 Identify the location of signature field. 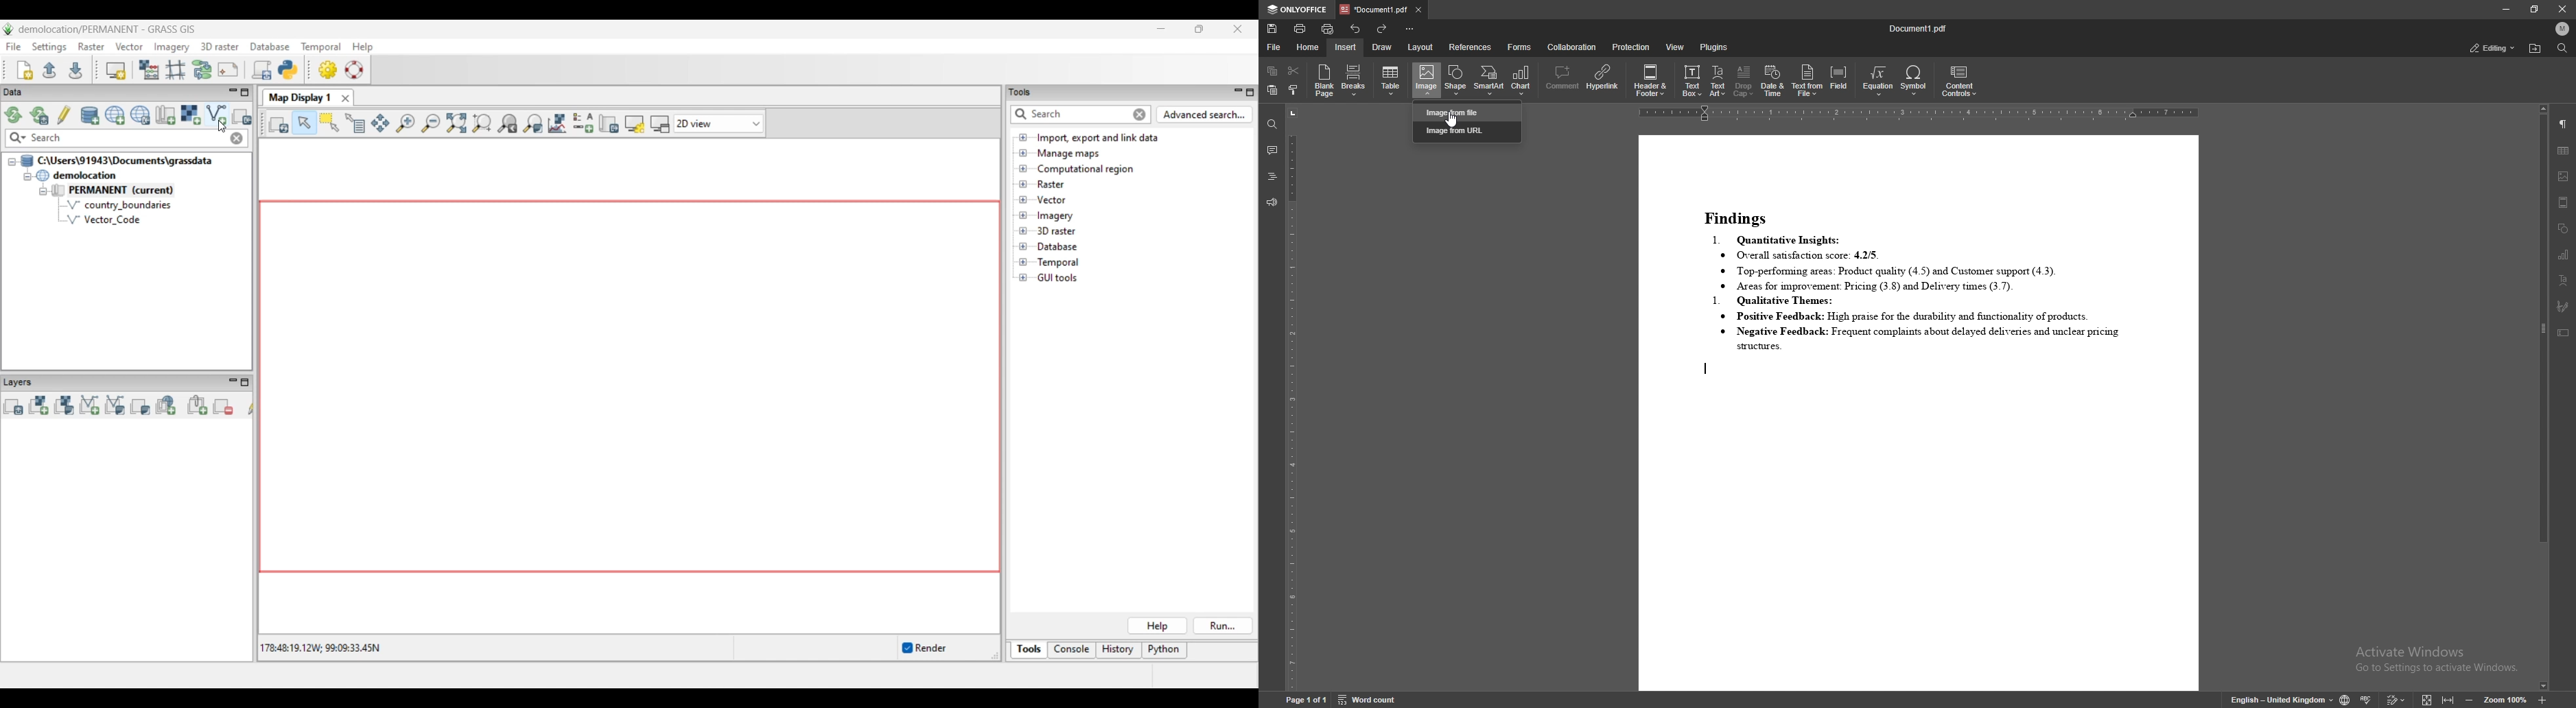
(2562, 306).